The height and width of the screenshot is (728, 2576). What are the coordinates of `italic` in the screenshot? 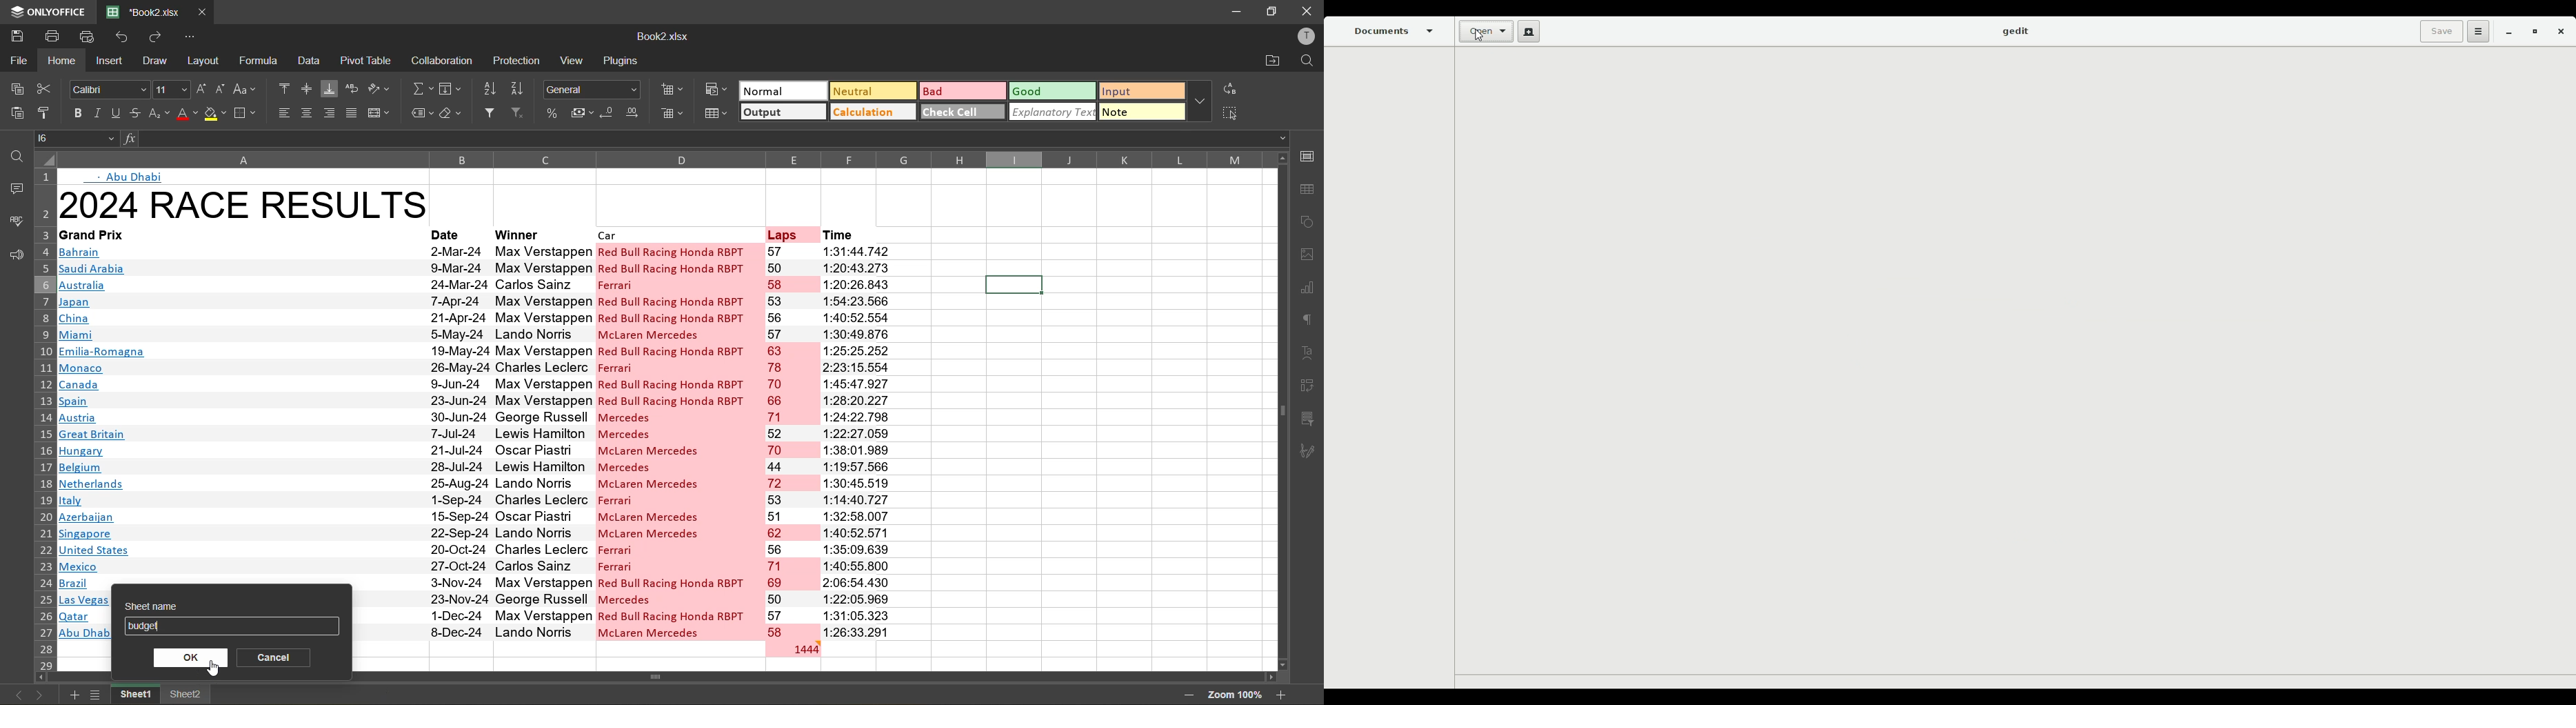 It's located at (97, 112).